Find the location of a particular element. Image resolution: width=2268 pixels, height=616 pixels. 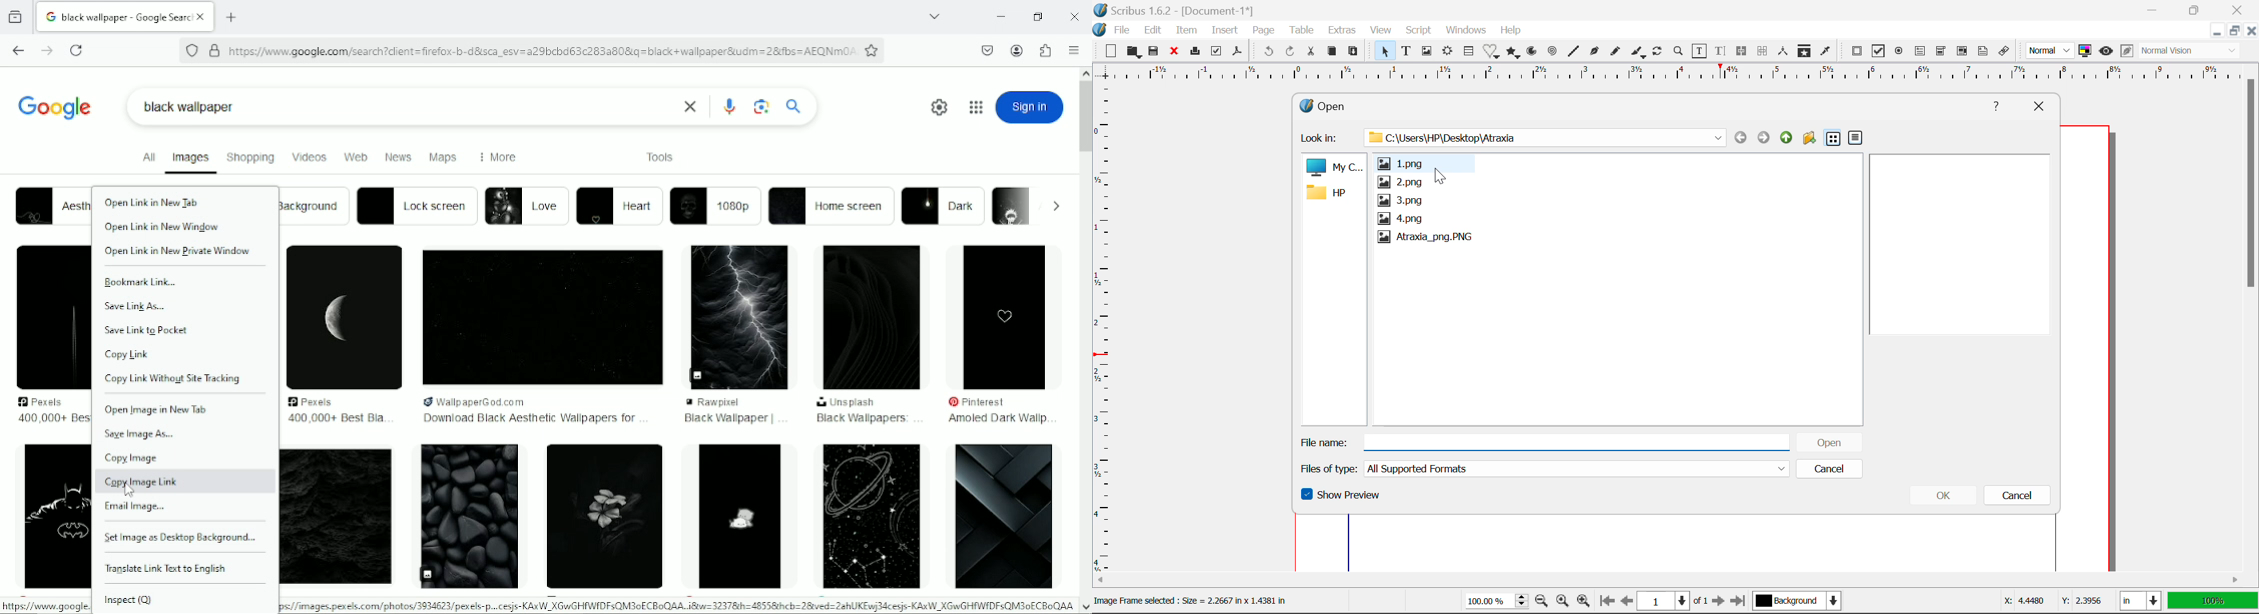

Select is located at coordinates (1384, 51).